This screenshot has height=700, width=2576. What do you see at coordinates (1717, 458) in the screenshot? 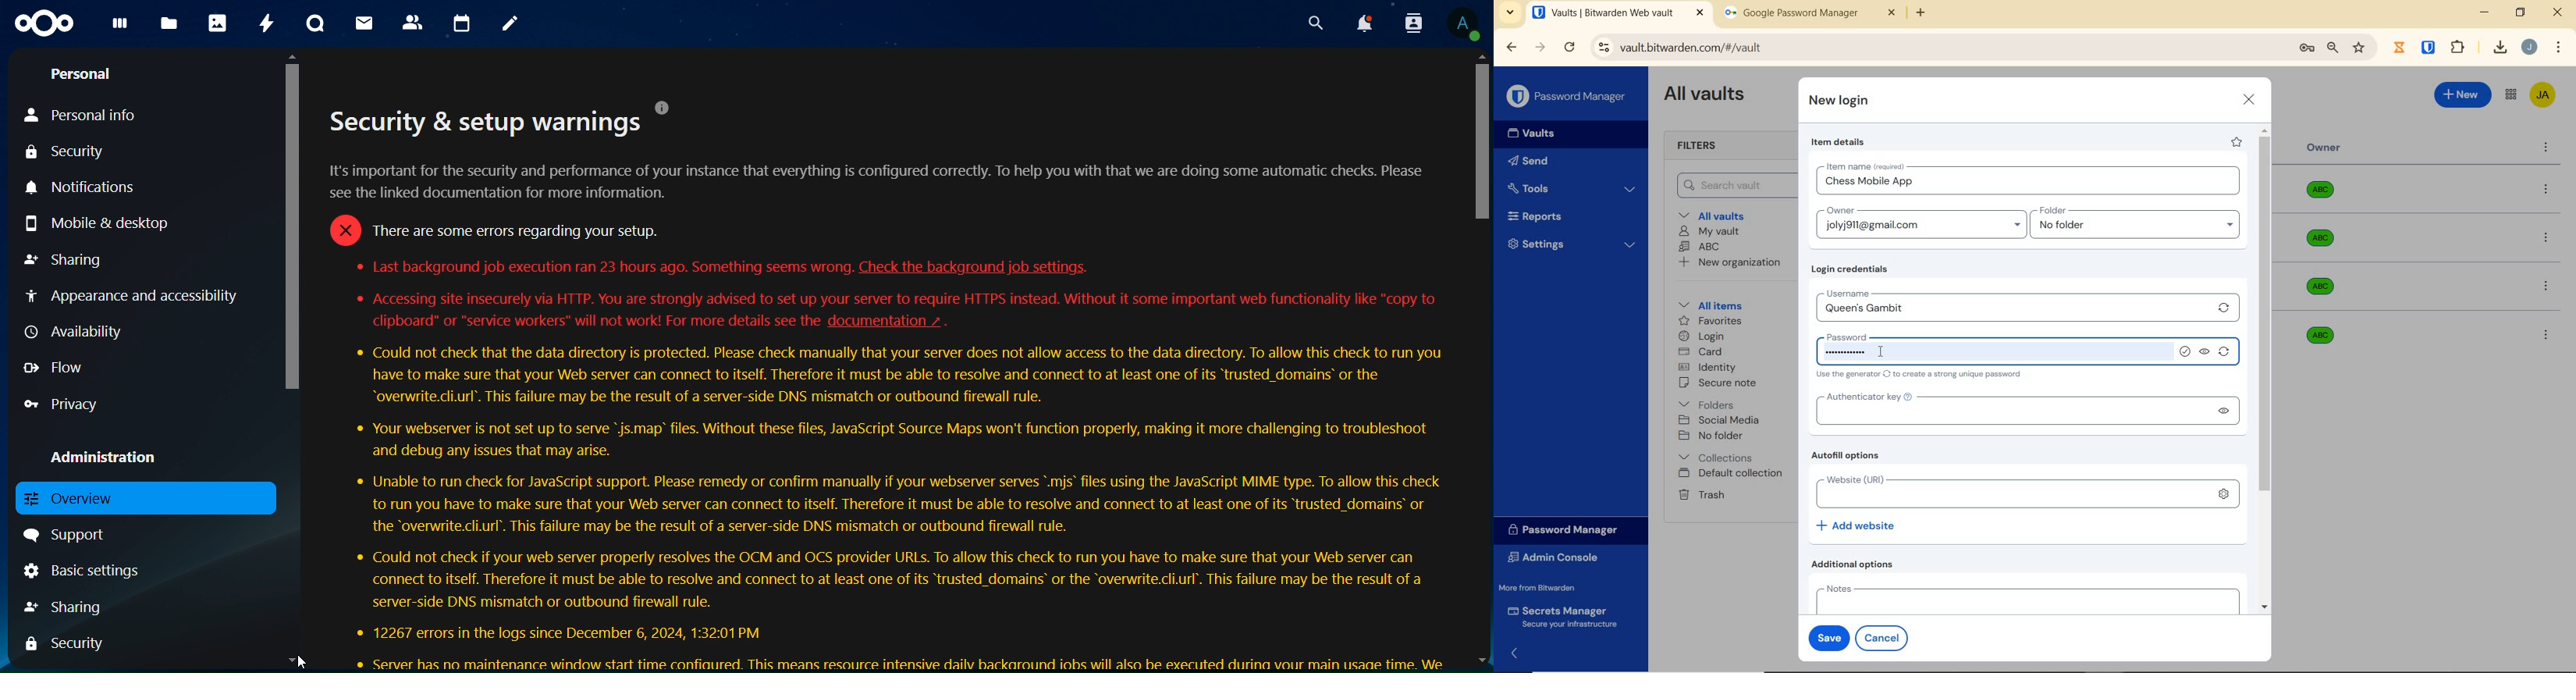
I see `collection` at bounding box center [1717, 458].